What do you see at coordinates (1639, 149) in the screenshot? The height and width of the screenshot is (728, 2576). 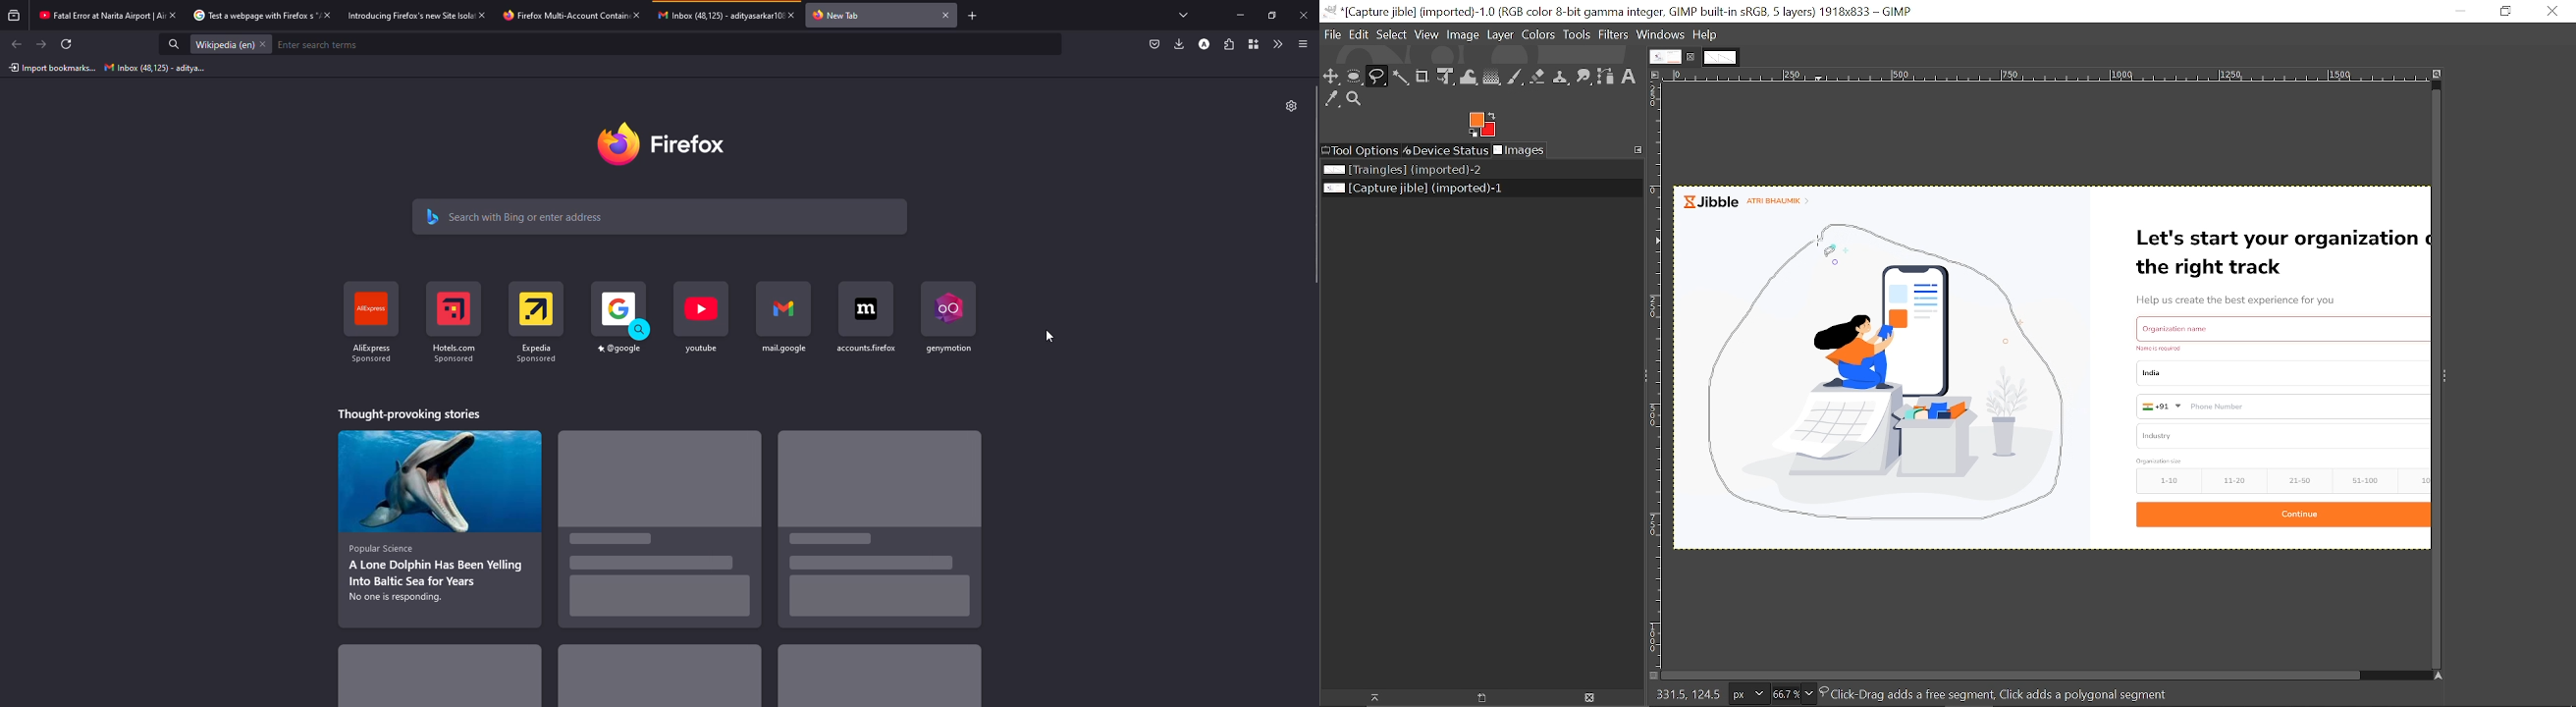 I see `Configure this tab` at bounding box center [1639, 149].